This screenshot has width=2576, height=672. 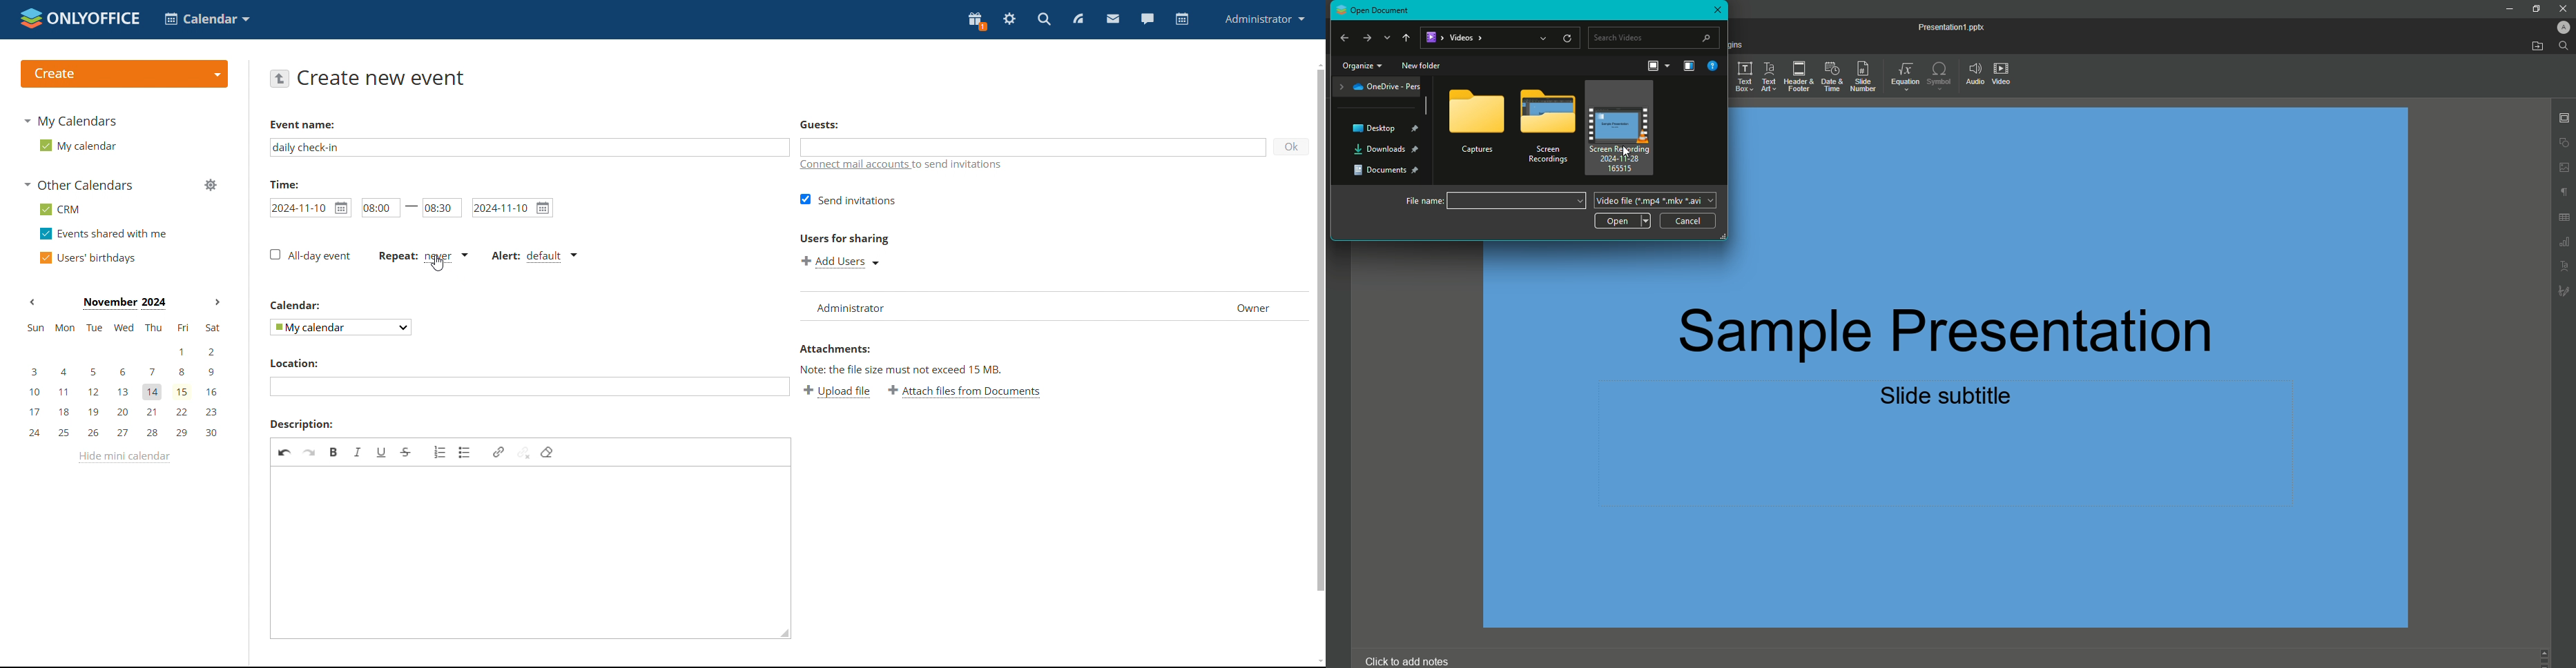 What do you see at coordinates (2563, 167) in the screenshot?
I see `Image settings` at bounding box center [2563, 167].